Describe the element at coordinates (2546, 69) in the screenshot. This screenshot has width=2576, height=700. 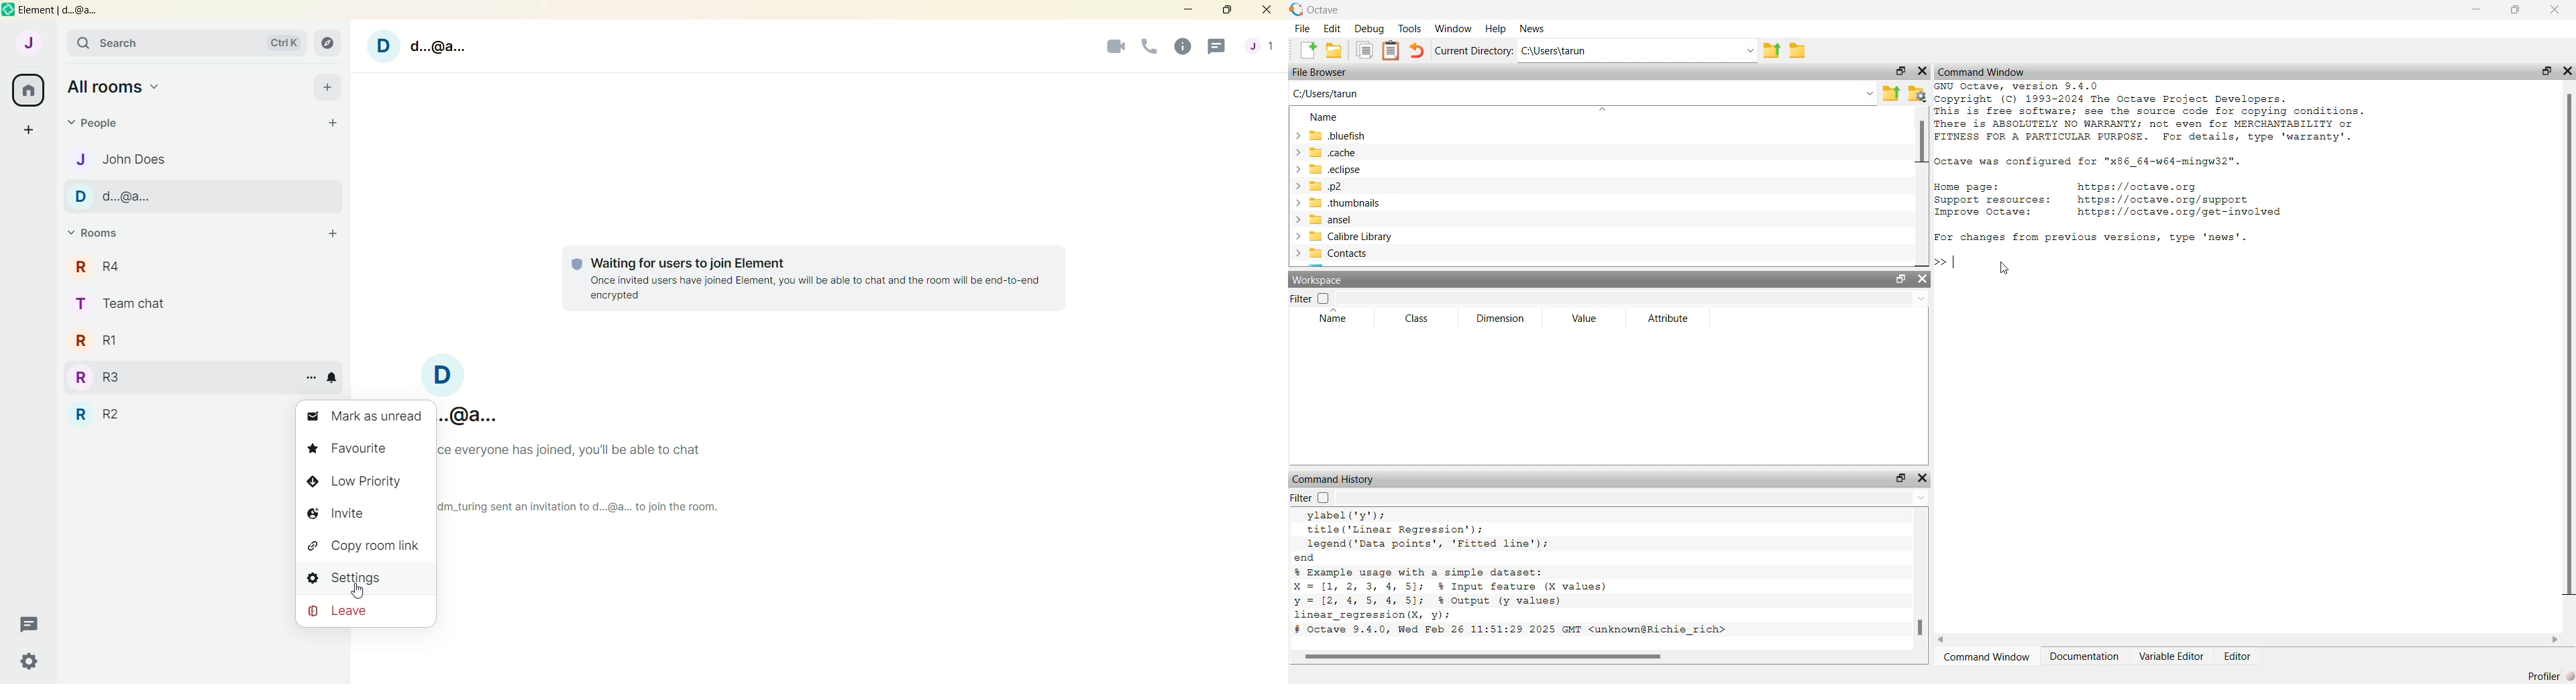
I see `unlock widget` at that location.